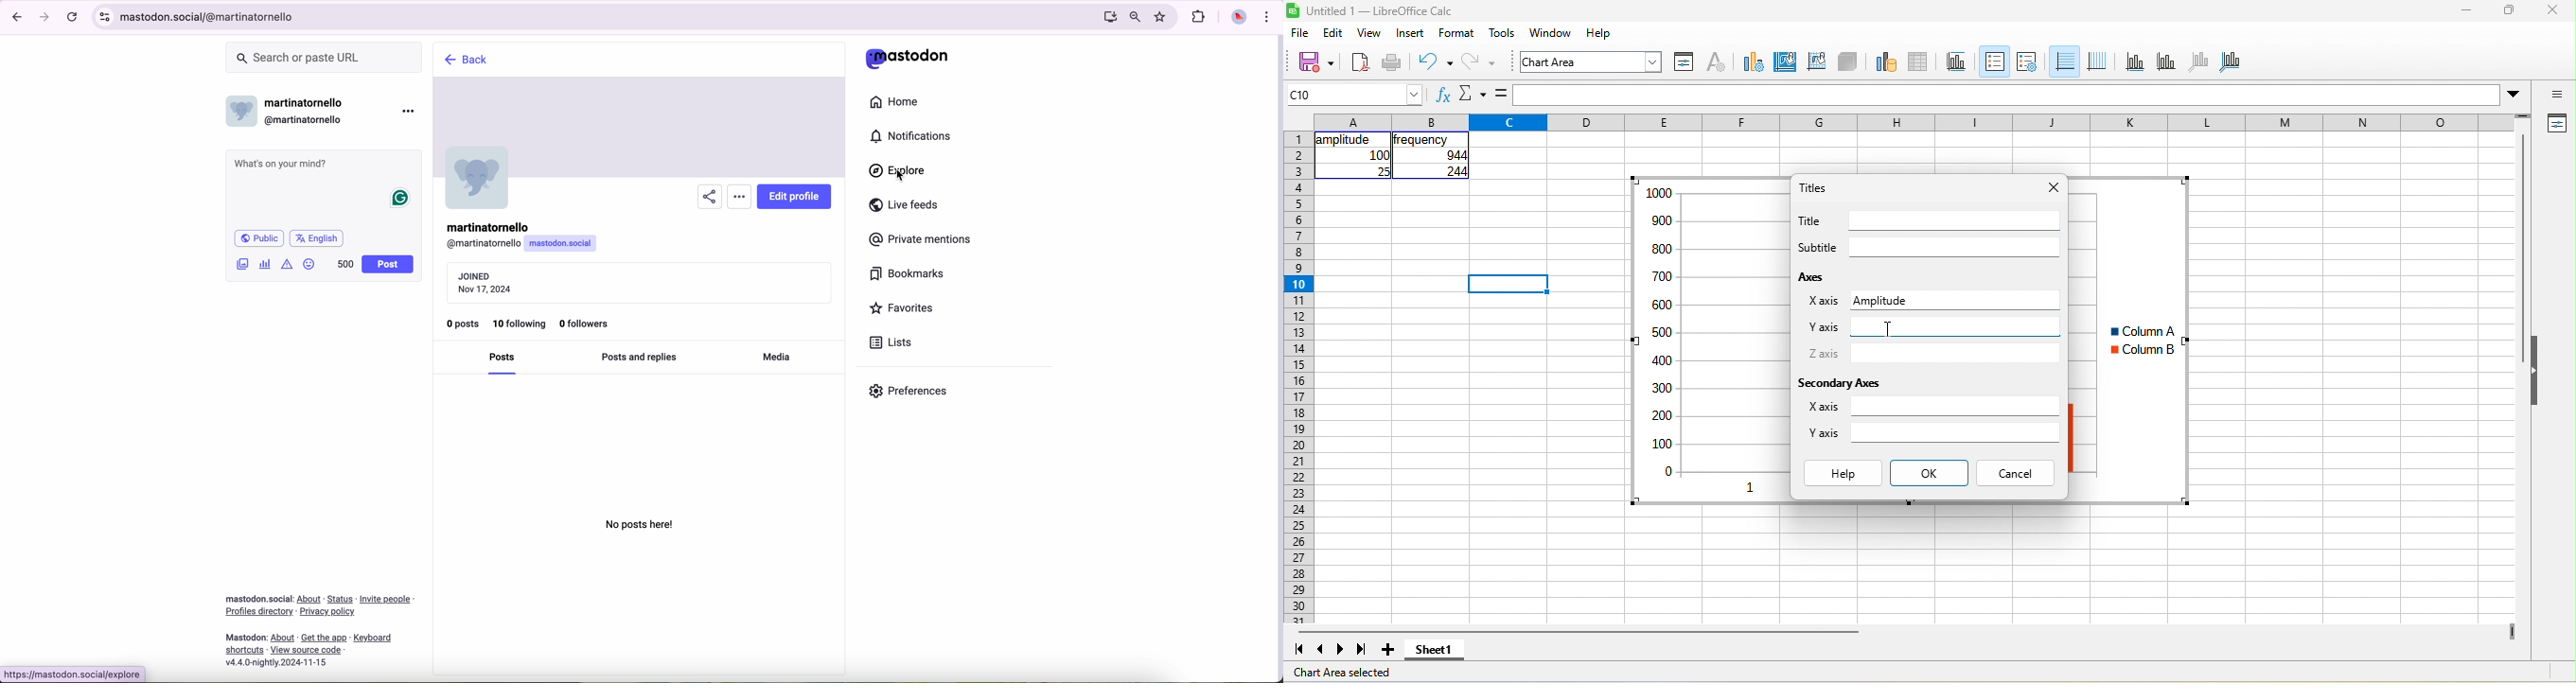  Describe the element at coordinates (1342, 673) in the screenshot. I see `chart area selected` at that location.